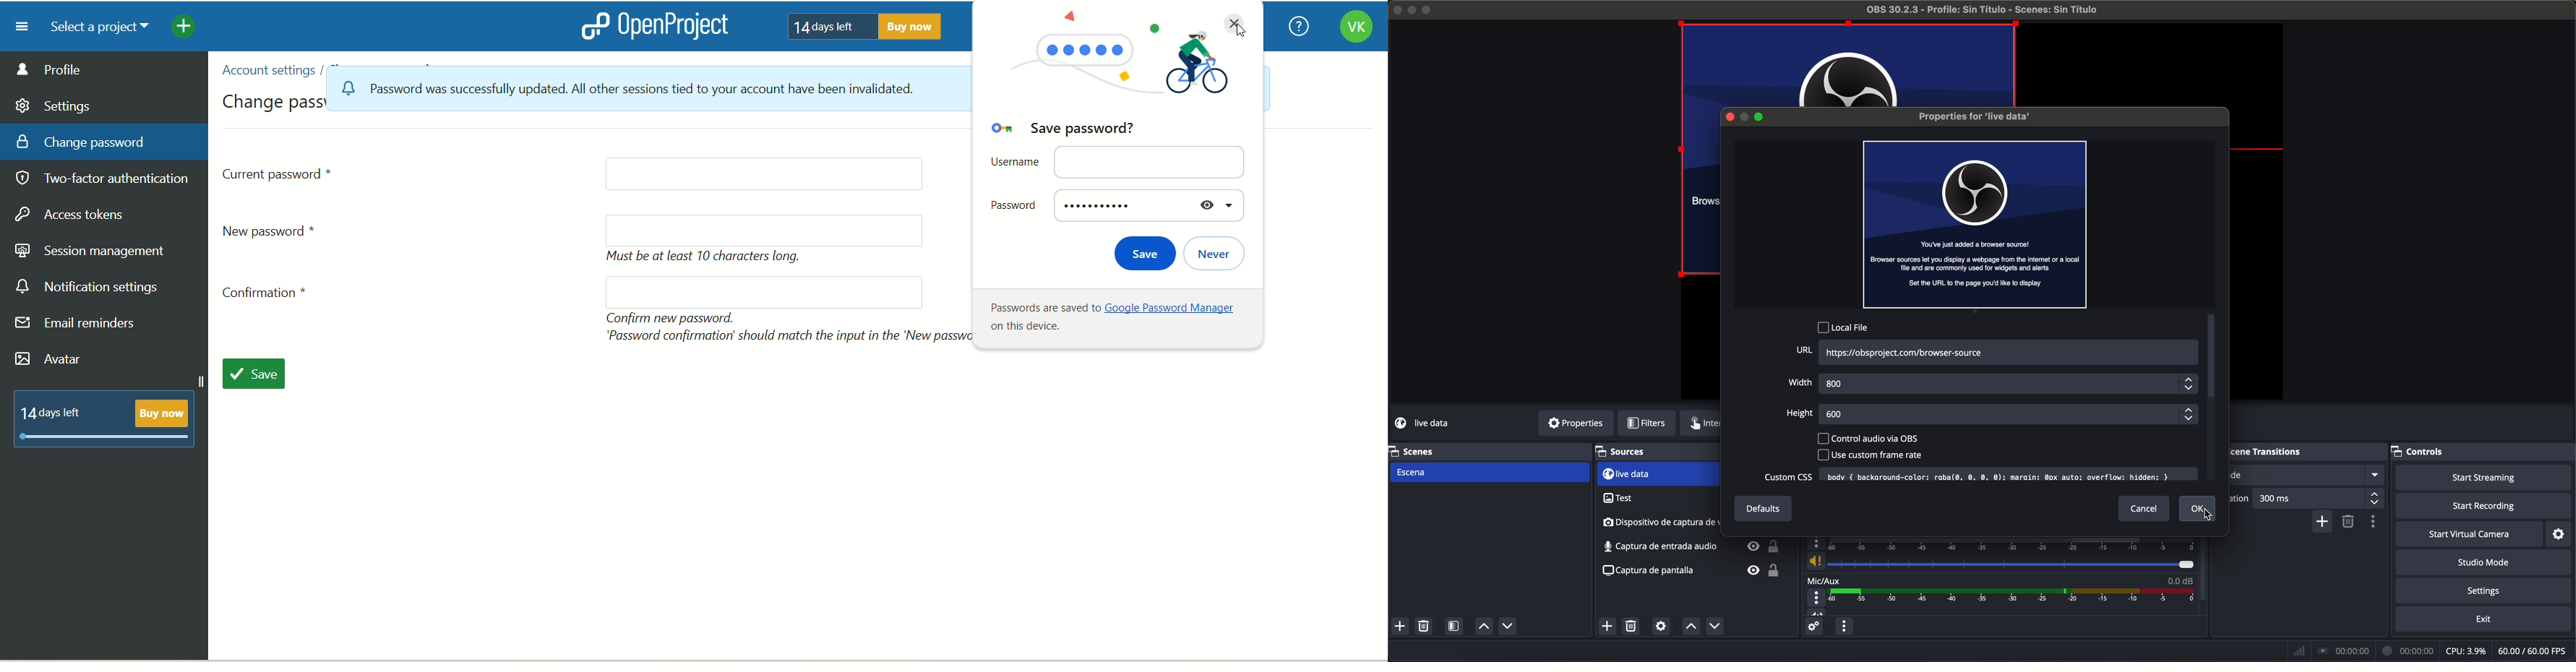  Describe the element at coordinates (2349, 523) in the screenshot. I see `remove selected scene` at that location.